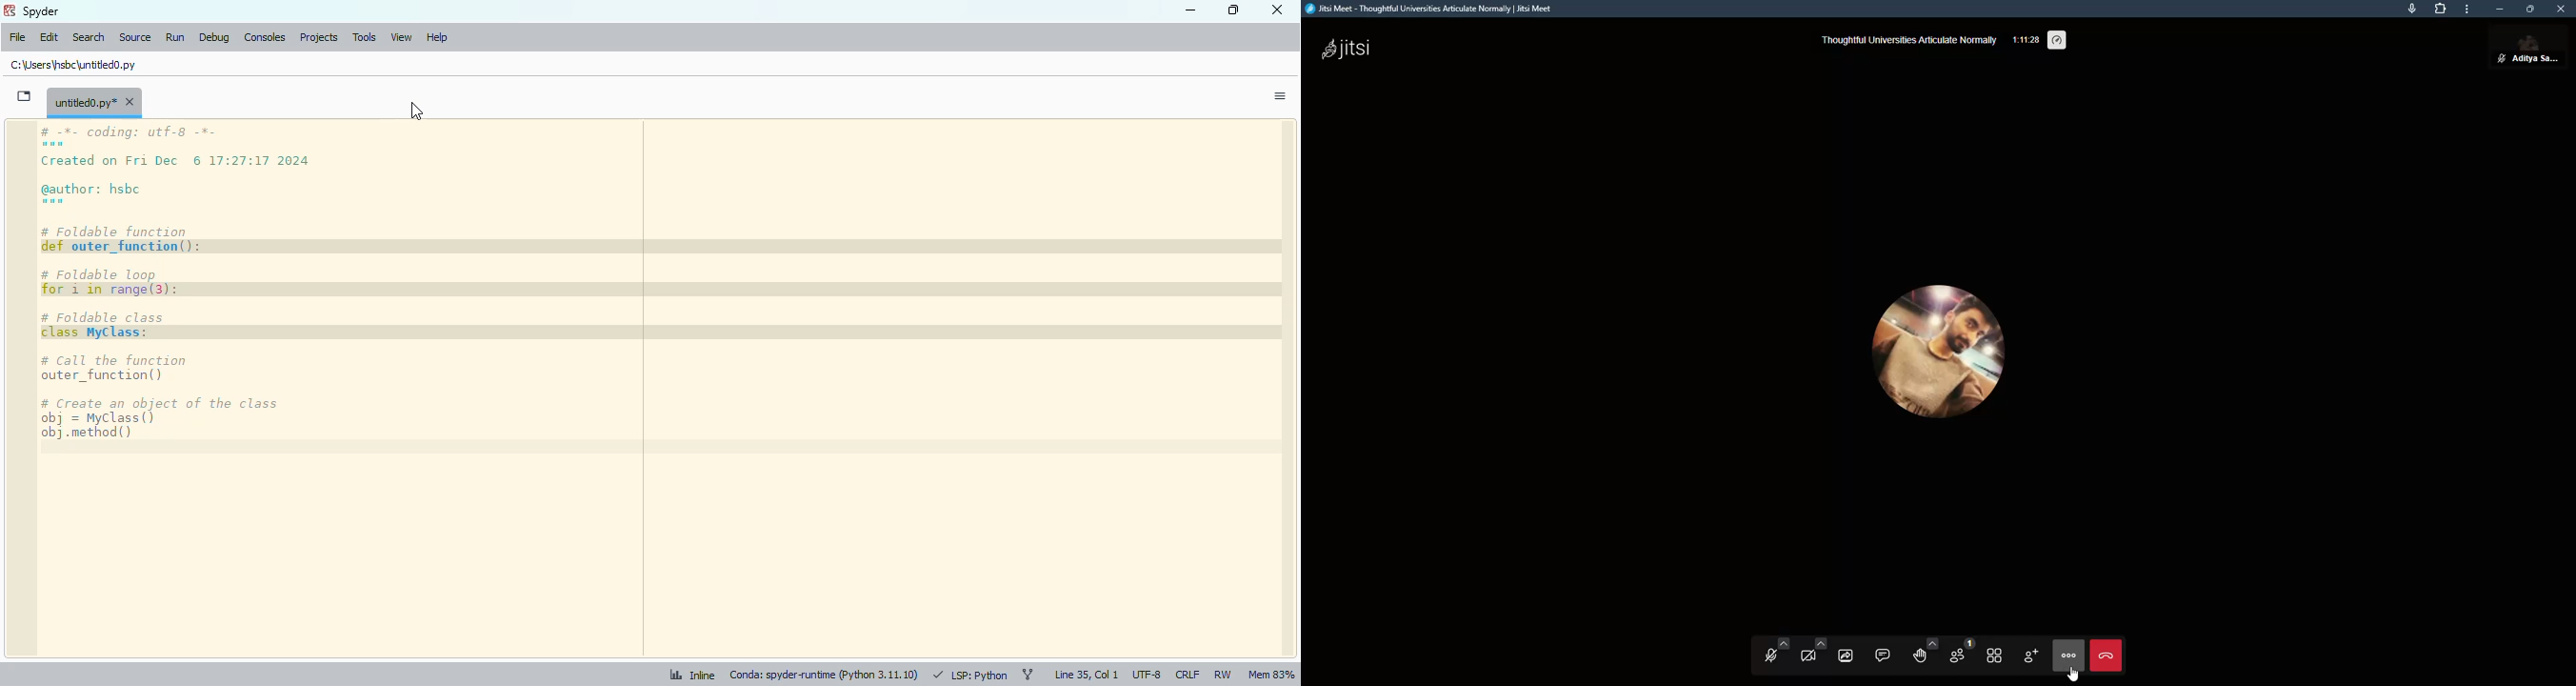 This screenshot has height=700, width=2576. What do you see at coordinates (1187, 675) in the screenshot?
I see `CRLF` at bounding box center [1187, 675].